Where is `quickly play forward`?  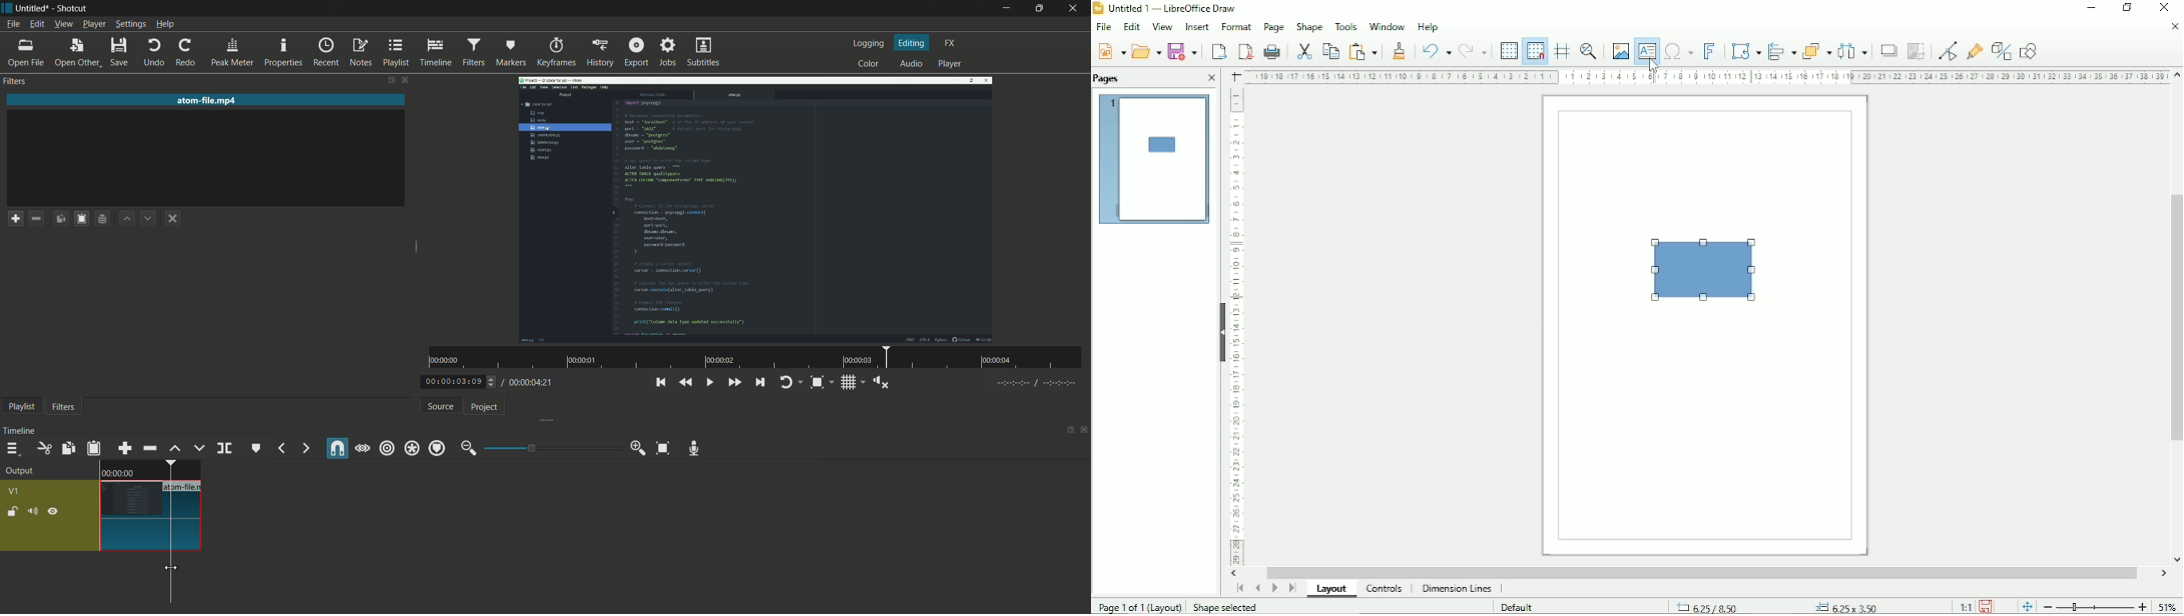 quickly play forward is located at coordinates (734, 383).